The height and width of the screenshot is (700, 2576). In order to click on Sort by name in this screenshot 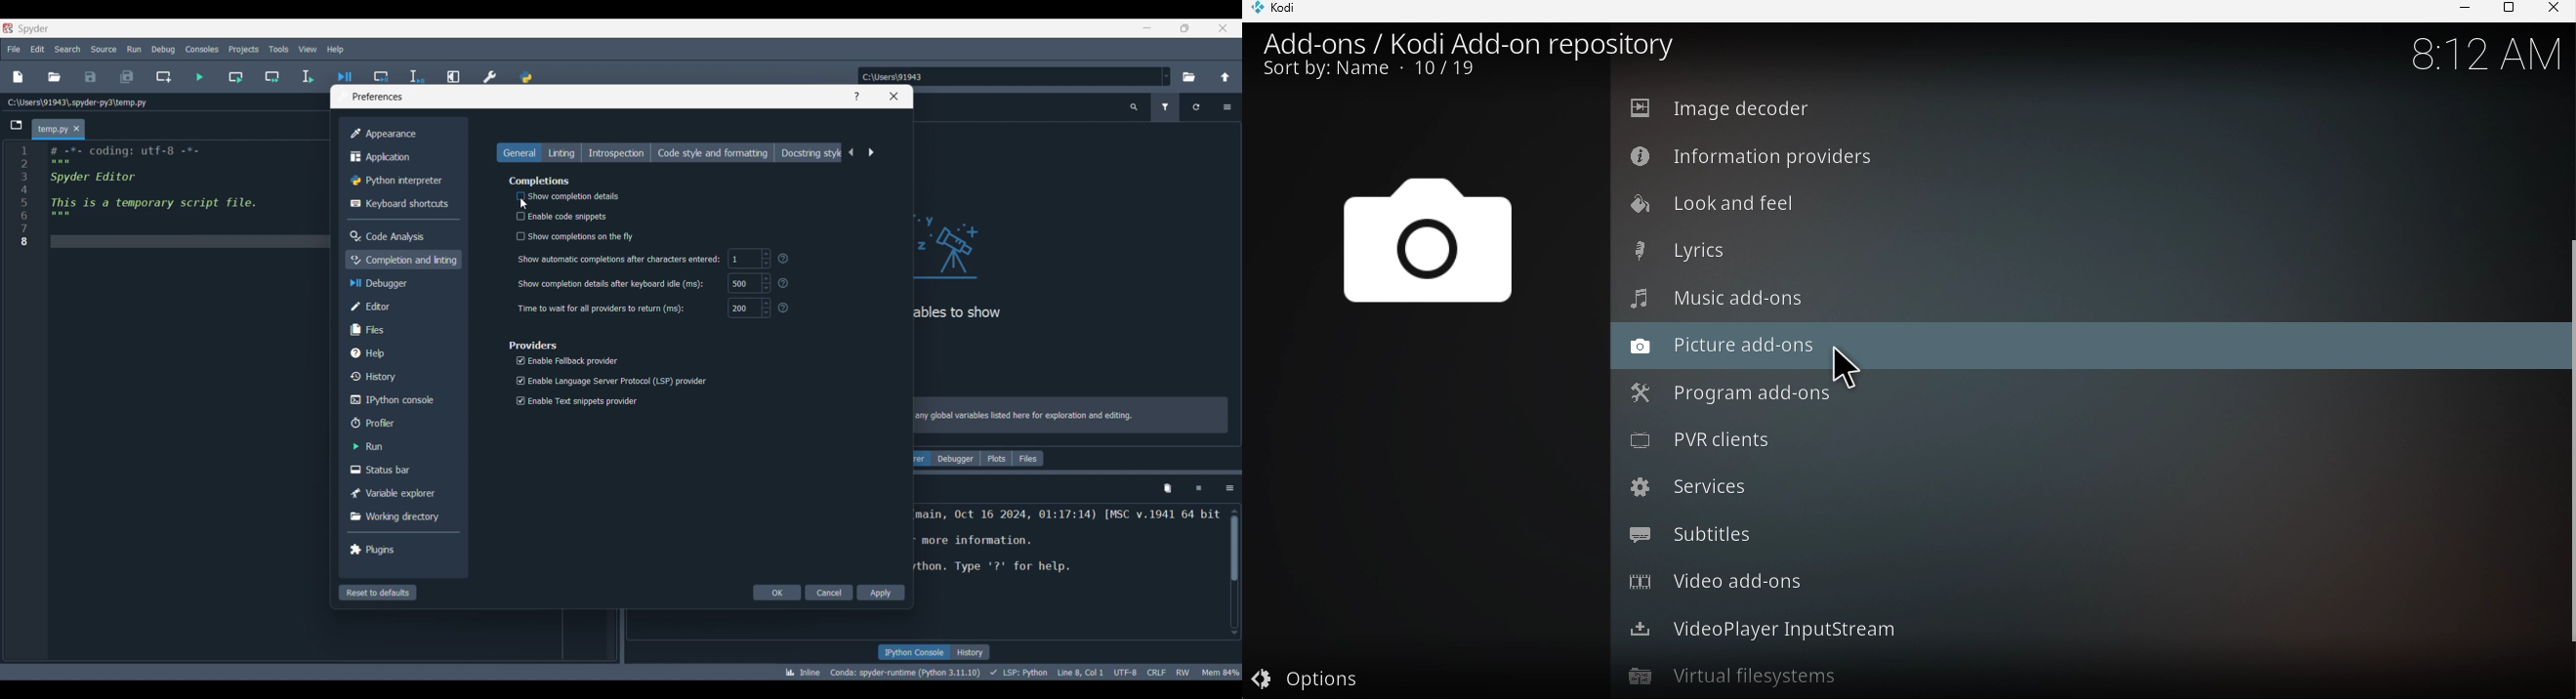, I will do `click(1380, 72)`.